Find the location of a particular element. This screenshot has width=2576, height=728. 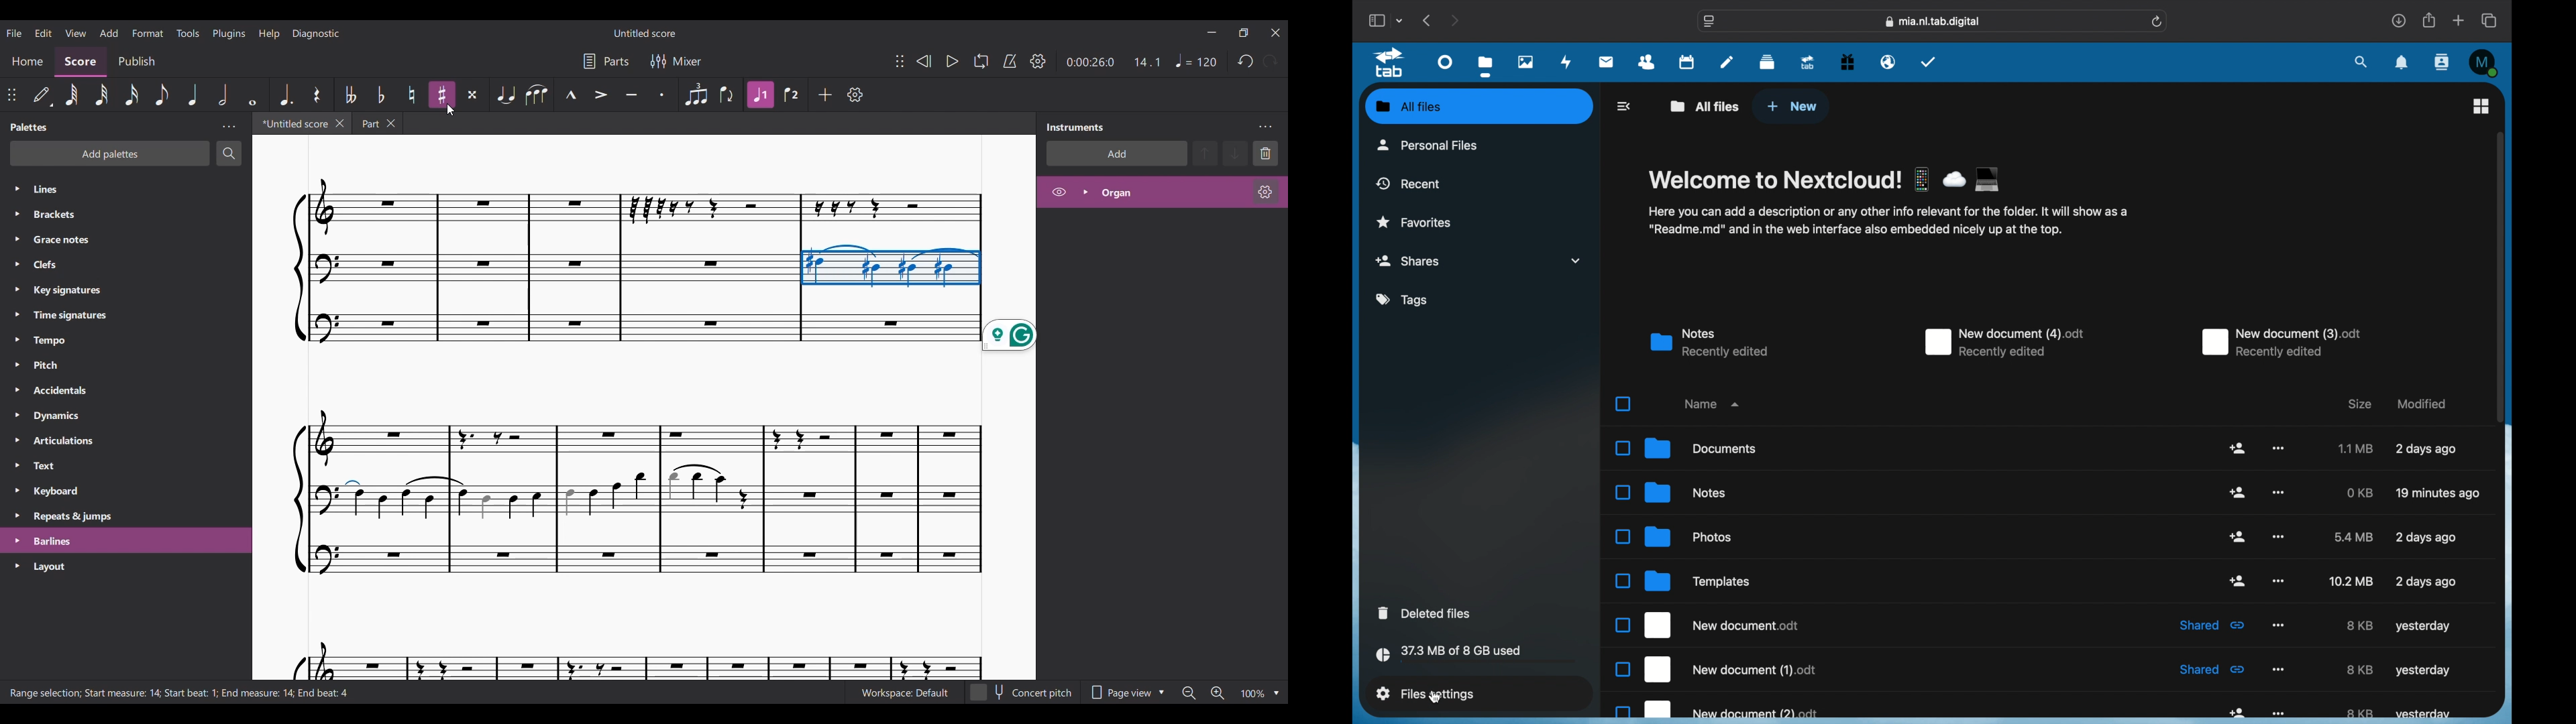

favorites is located at coordinates (1414, 223).